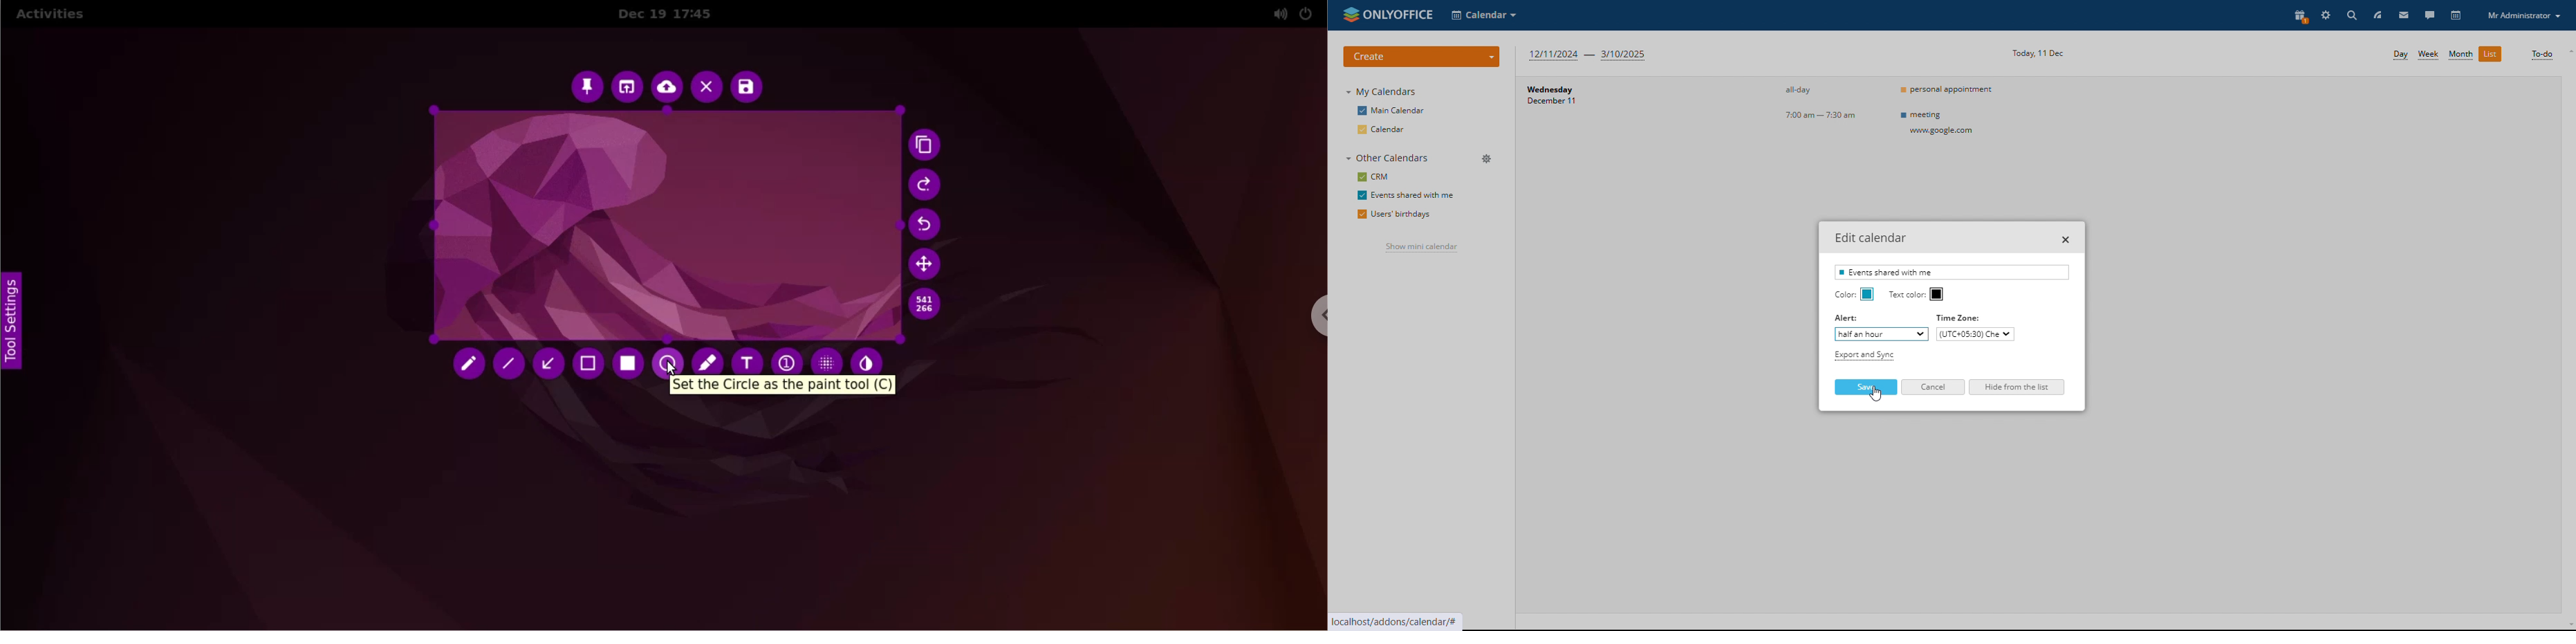  I want to click on profile, so click(2524, 16).